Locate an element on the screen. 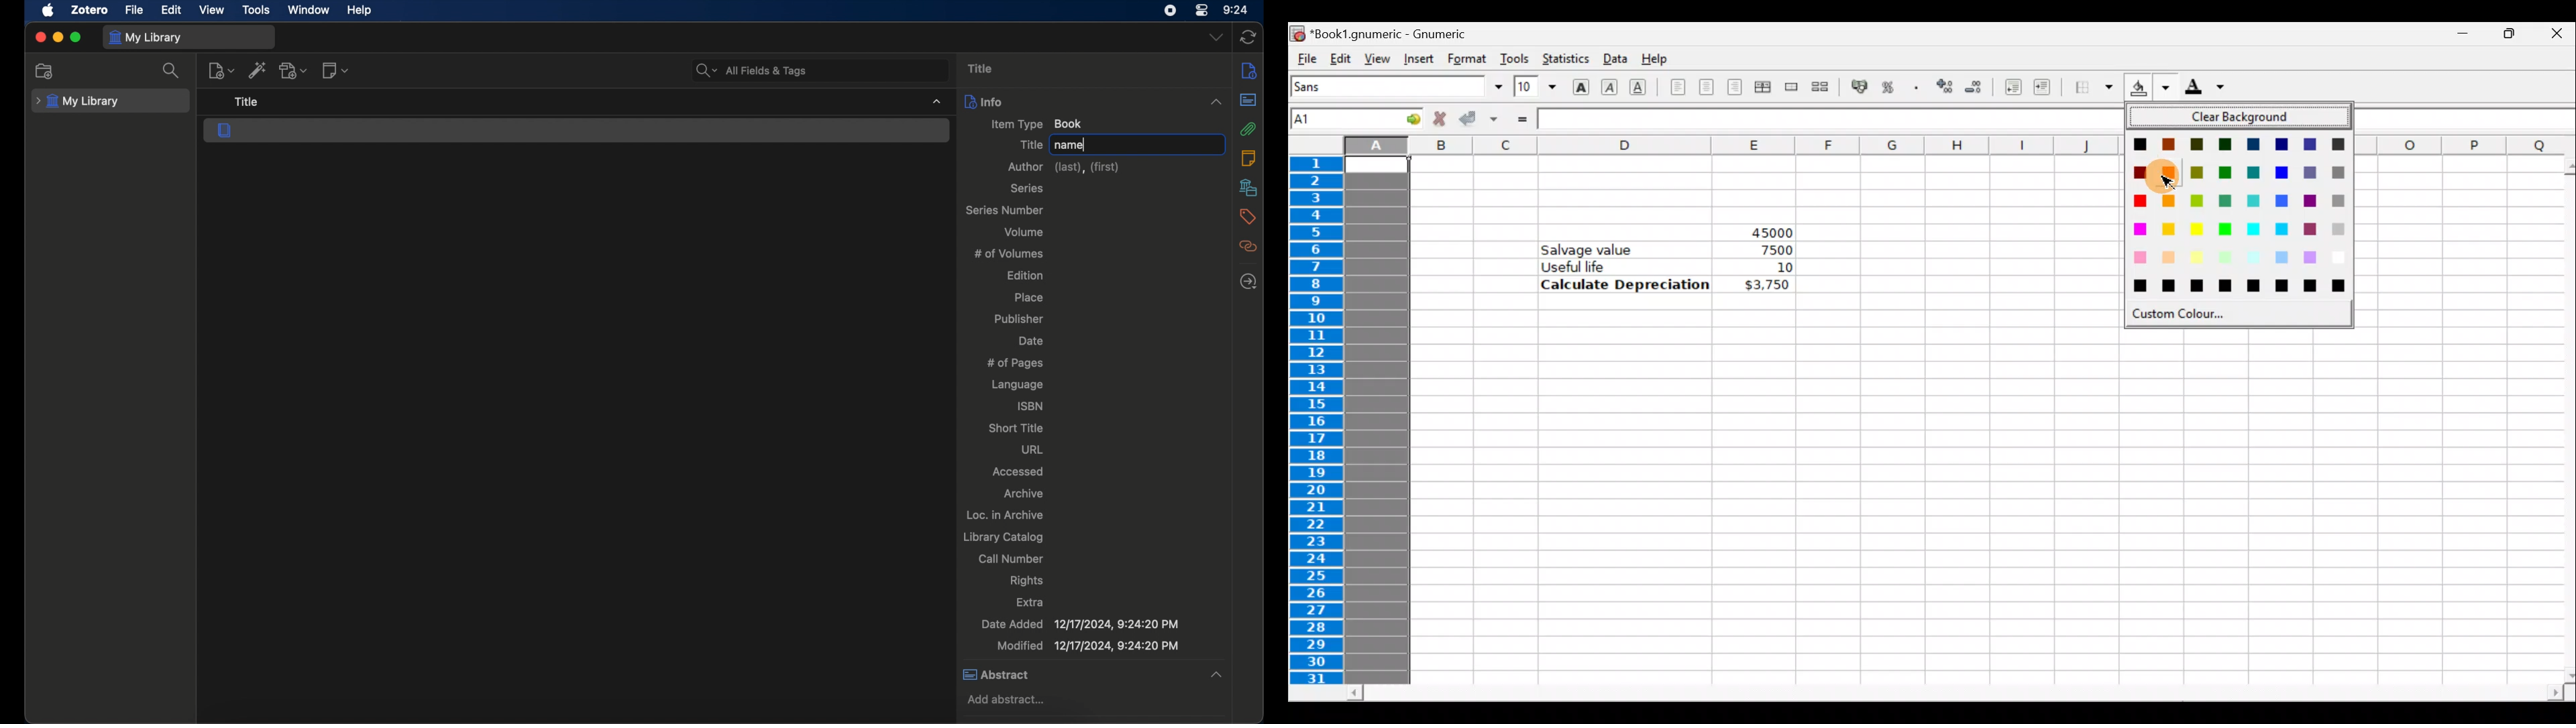 This screenshot has height=728, width=2576. minimize is located at coordinates (57, 37).